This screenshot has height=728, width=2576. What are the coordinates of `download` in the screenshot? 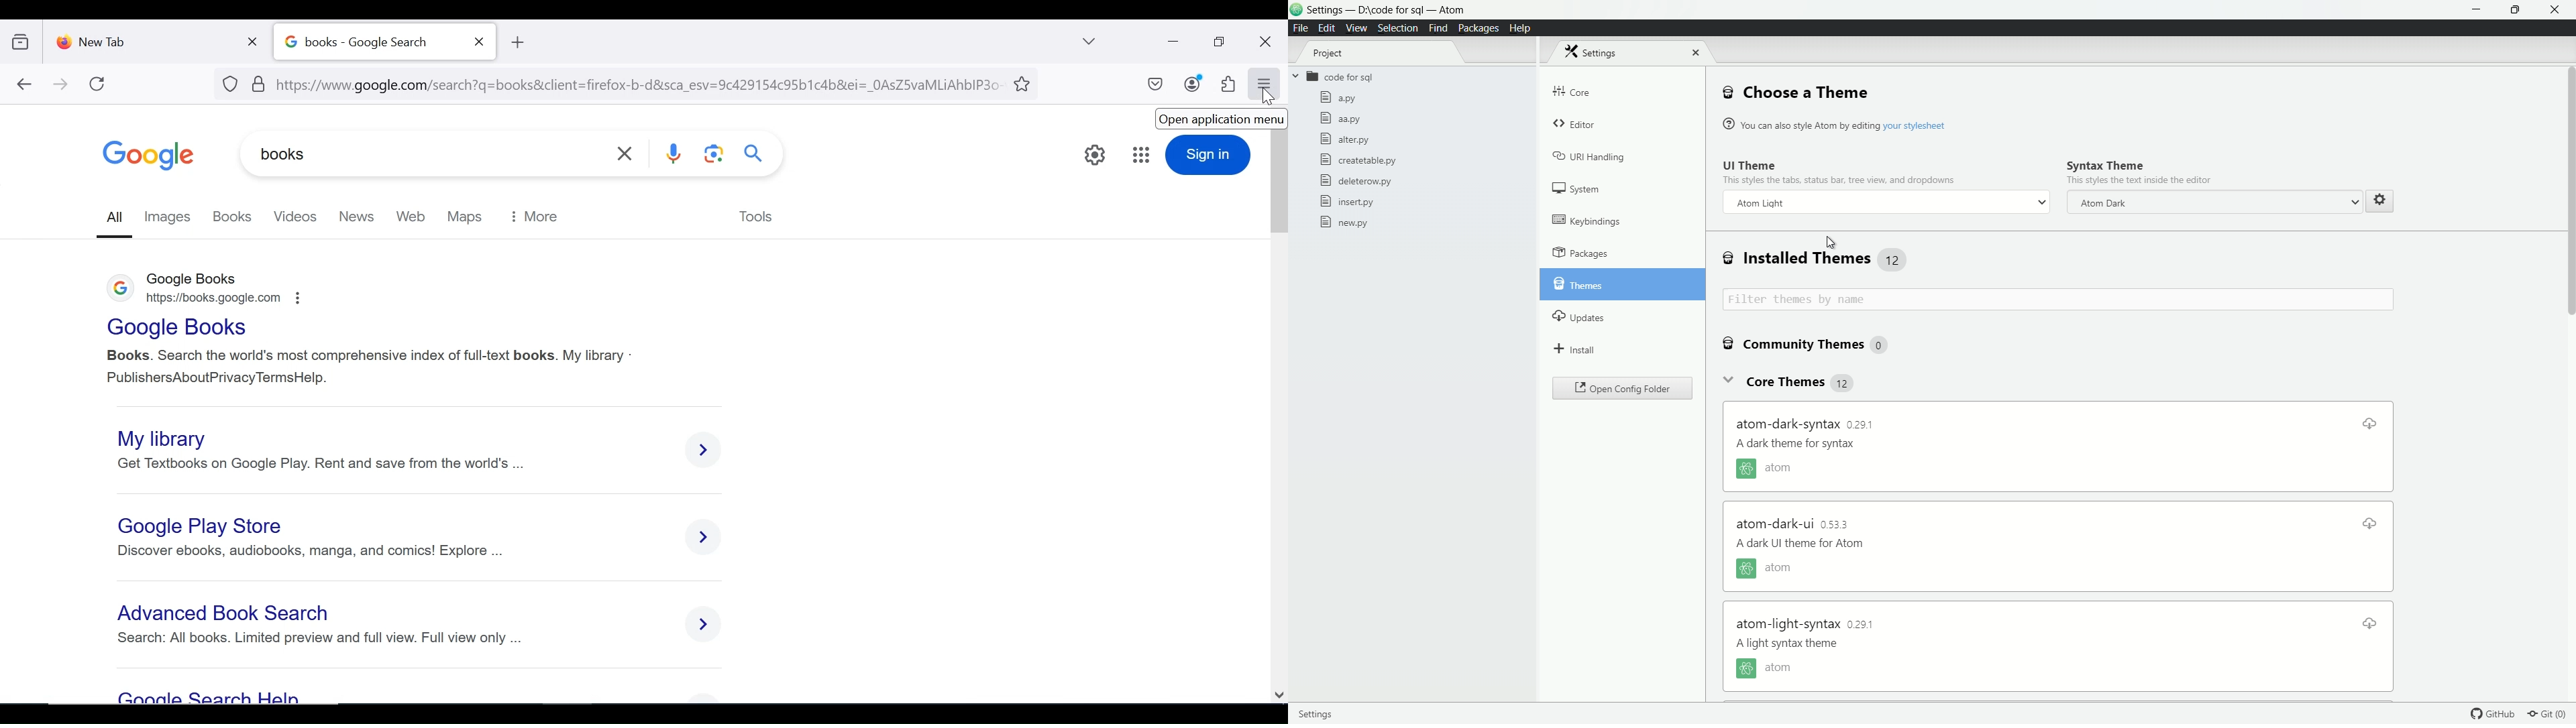 It's located at (2368, 520).